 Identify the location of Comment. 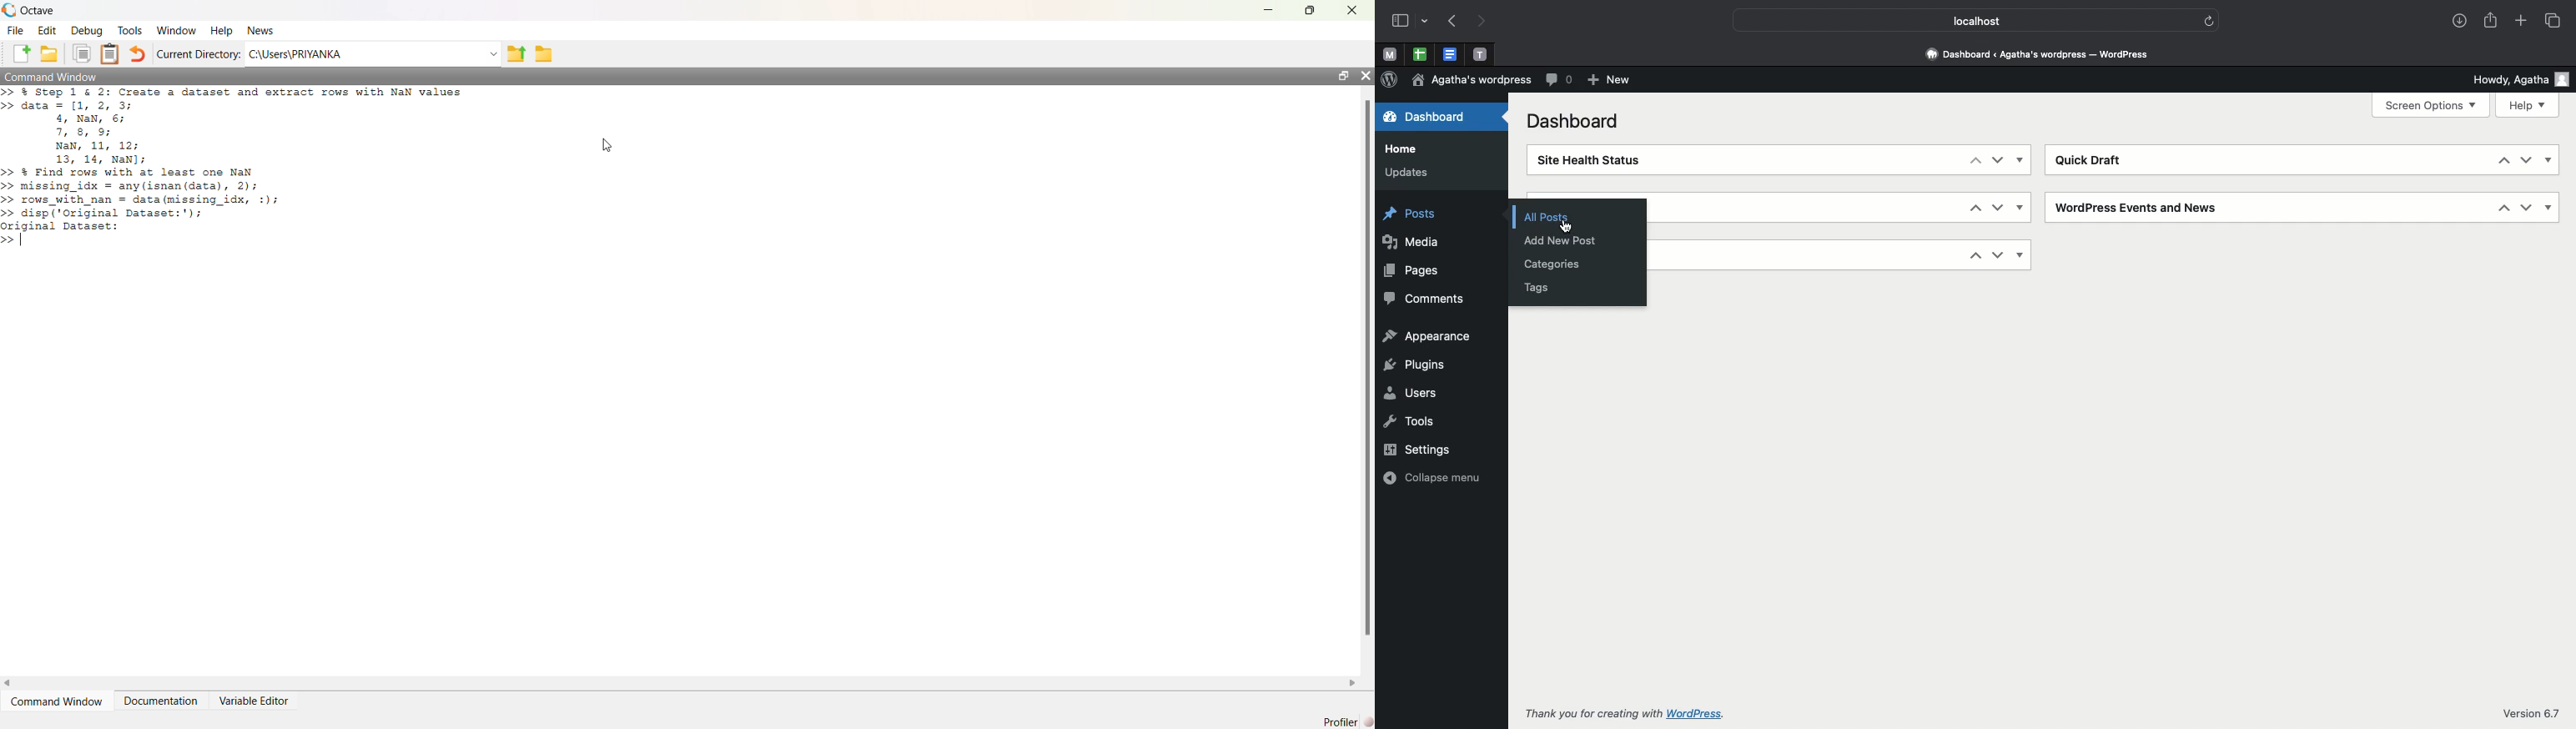
(1560, 80).